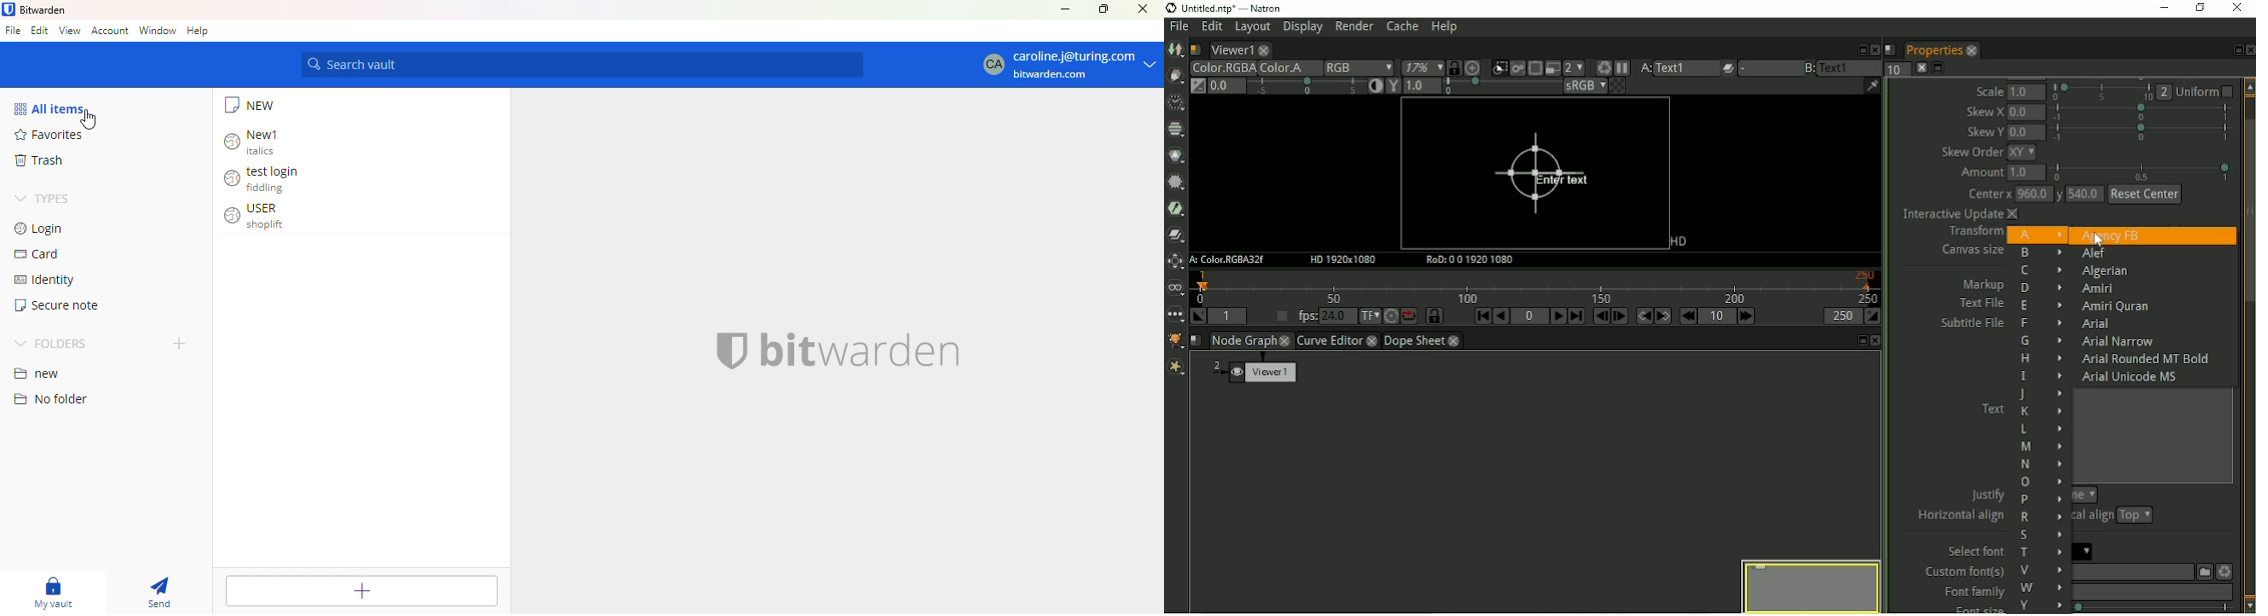 This screenshot has height=616, width=2268. What do you see at coordinates (860, 350) in the screenshot?
I see `bitwarden` at bounding box center [860, 350].